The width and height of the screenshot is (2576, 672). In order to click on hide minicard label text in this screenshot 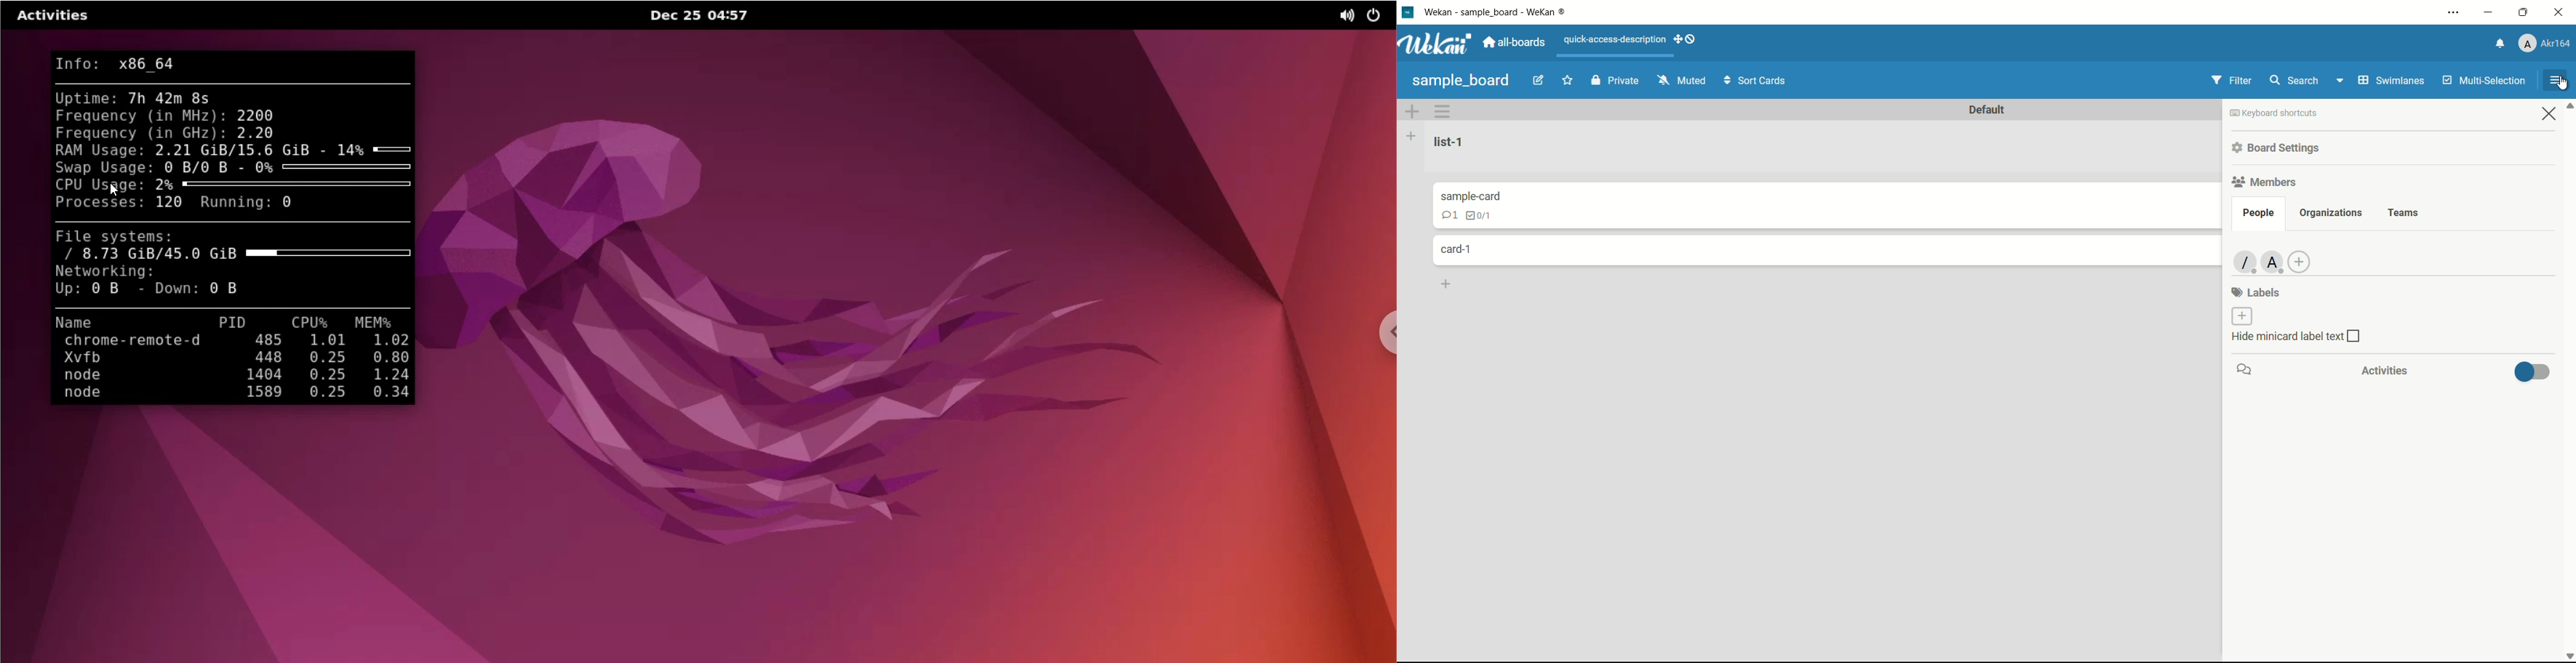, I will do `click(2294, 336)`.